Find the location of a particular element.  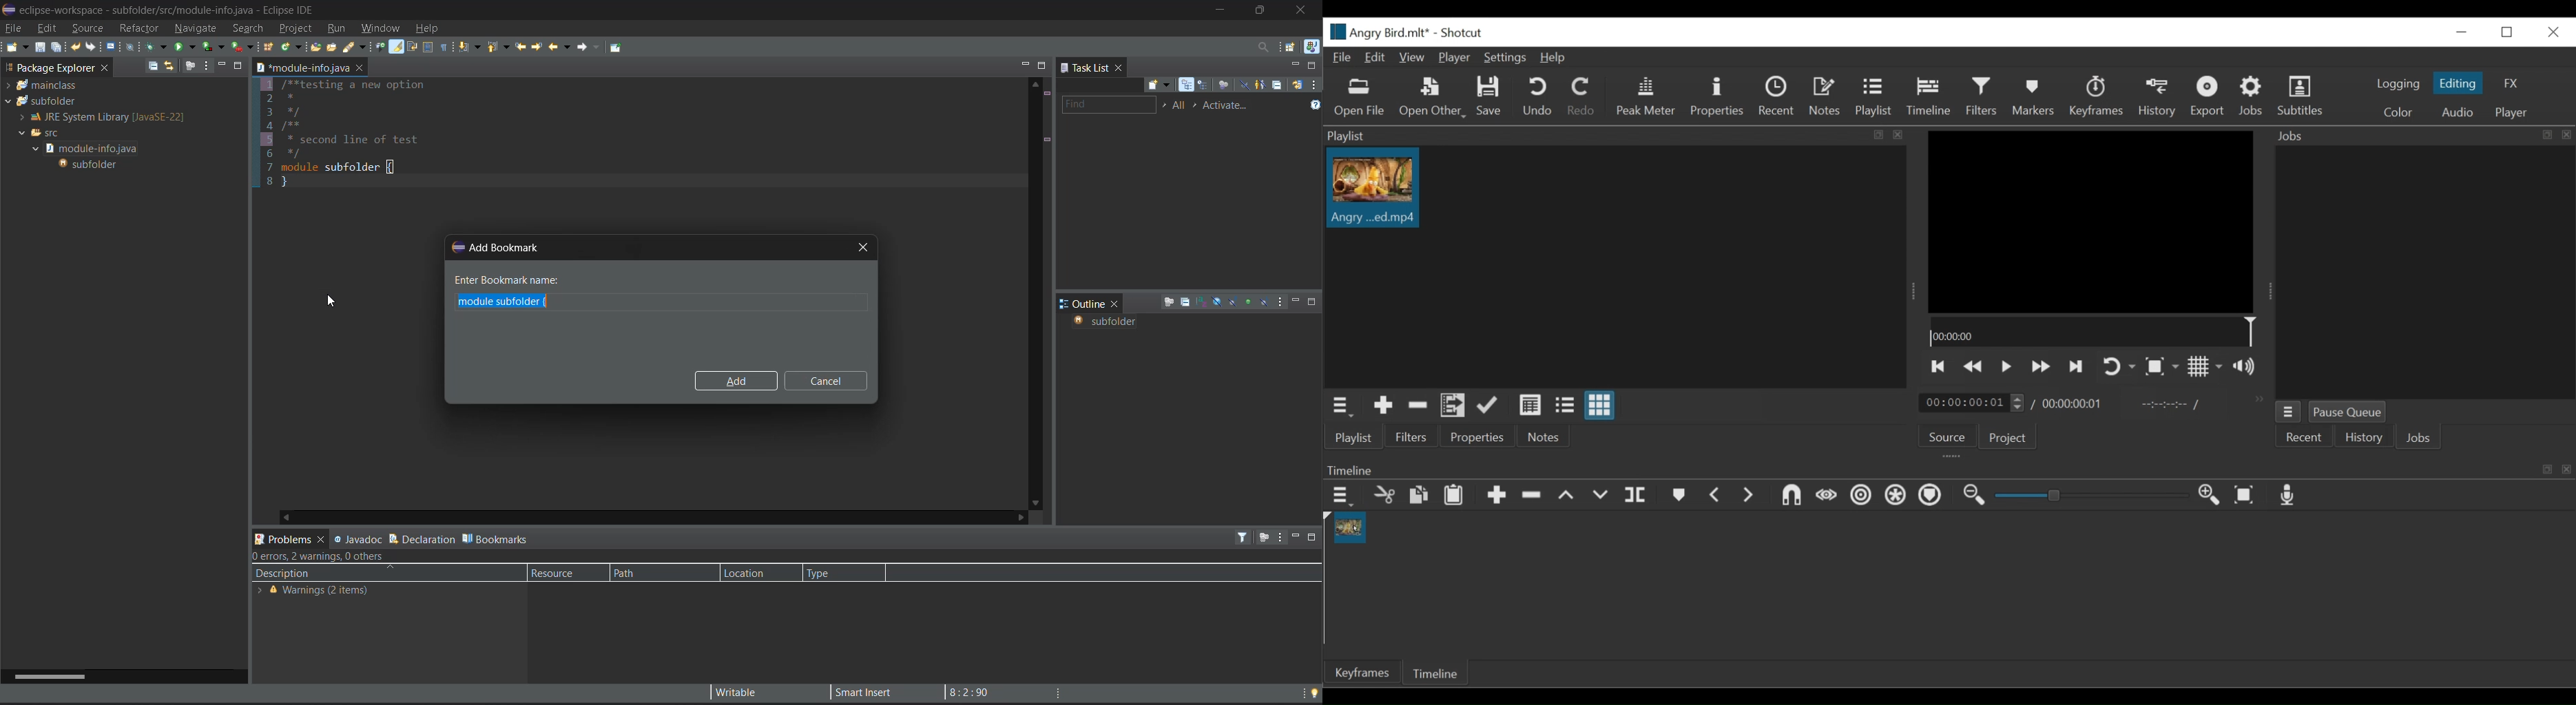

Properties is located at coordinates (1476, 438).